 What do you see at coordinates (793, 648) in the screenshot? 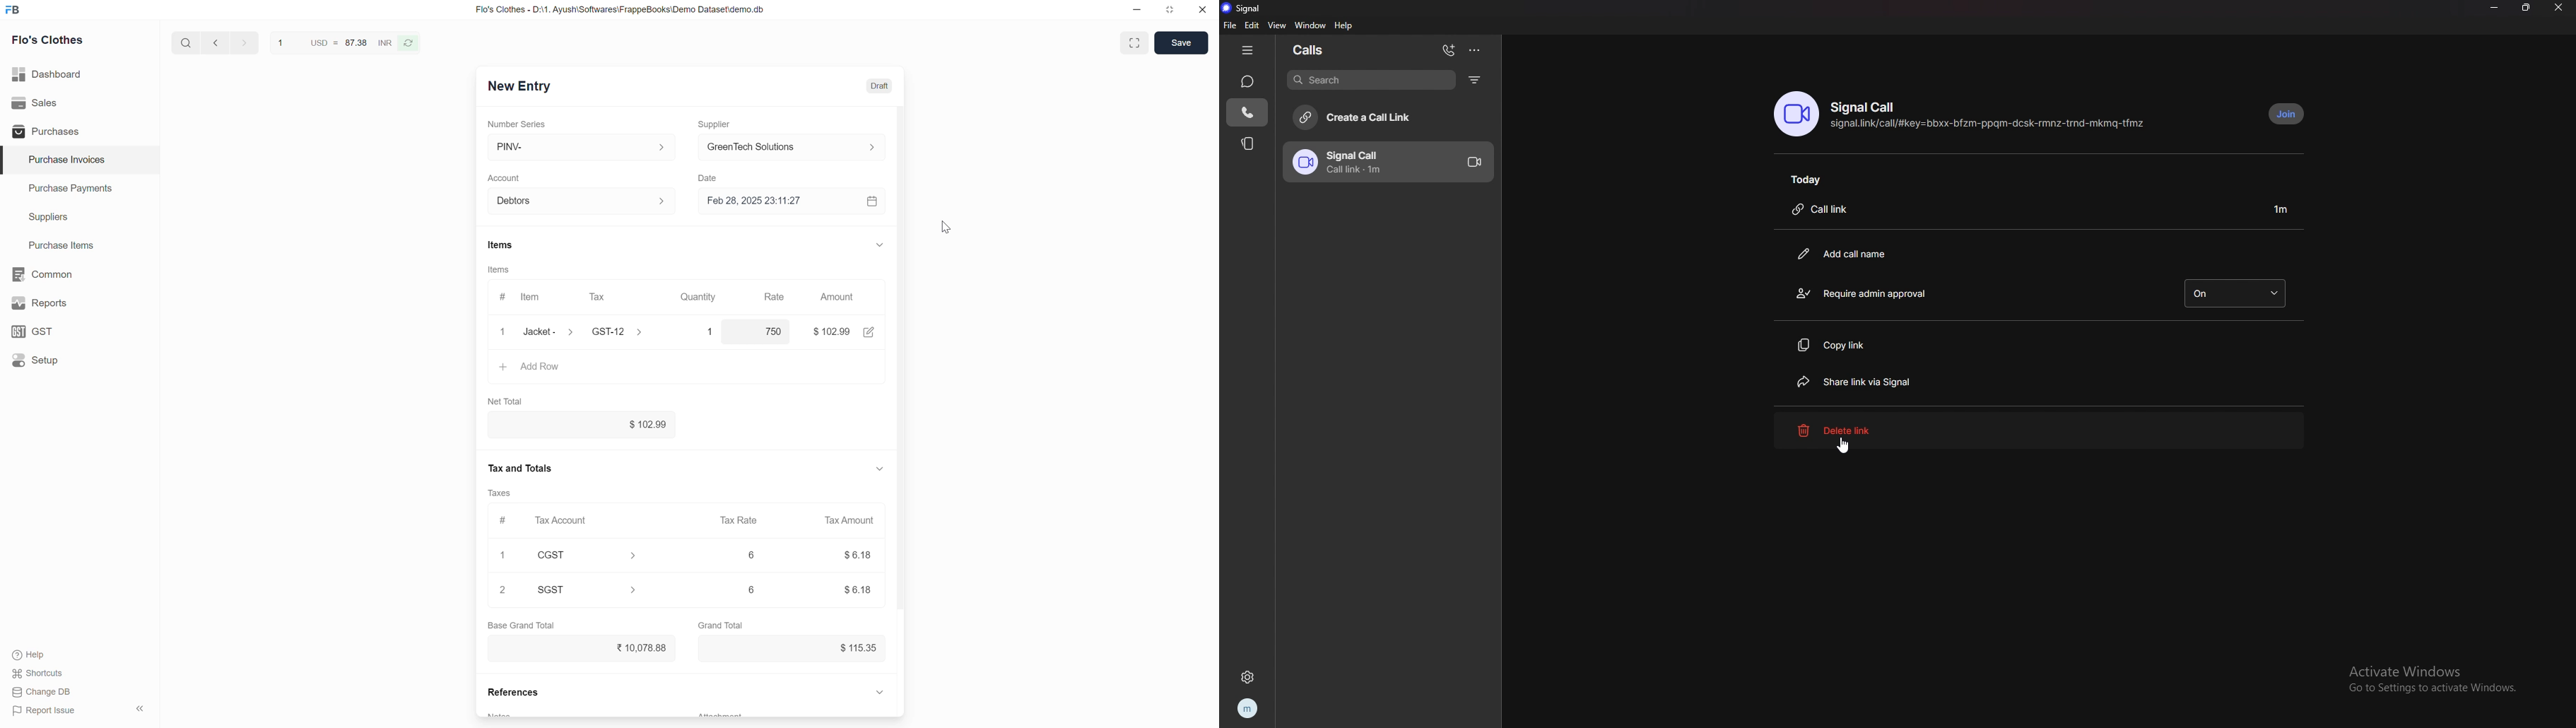
I see `$115.35` at bounding box center [793, 648].